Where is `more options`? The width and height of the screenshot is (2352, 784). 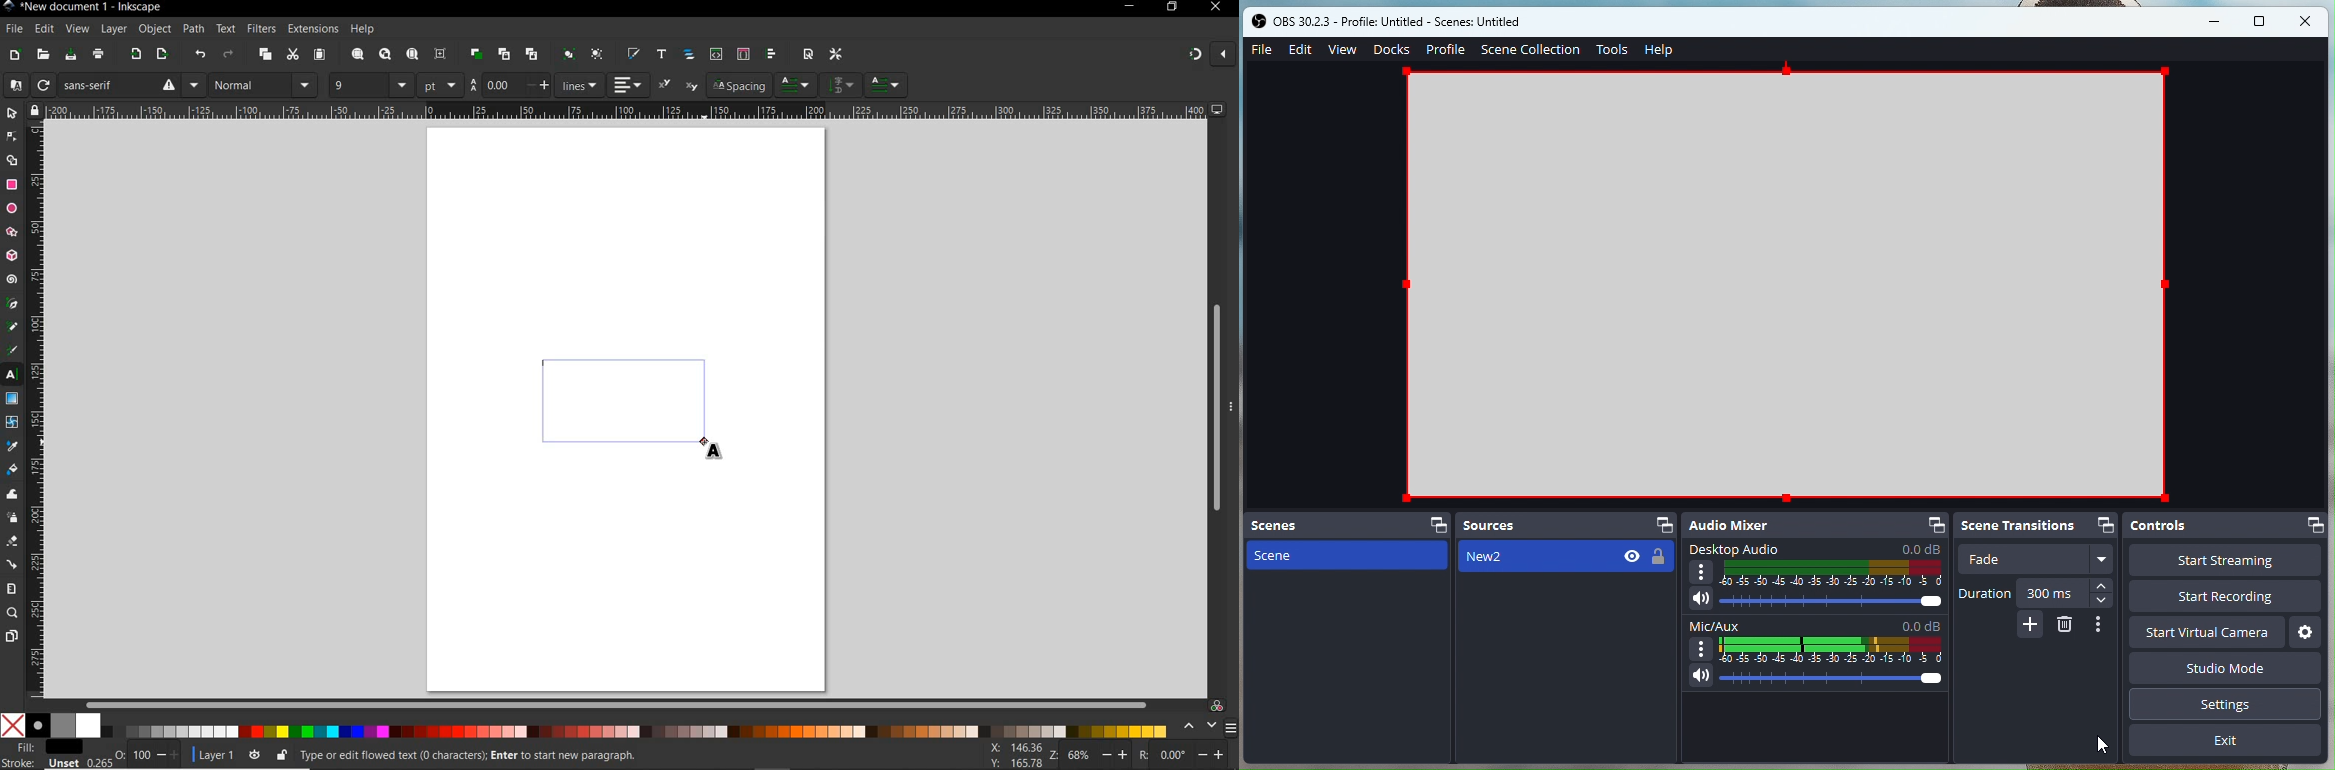
more options is located at coordinates (1701, 647).